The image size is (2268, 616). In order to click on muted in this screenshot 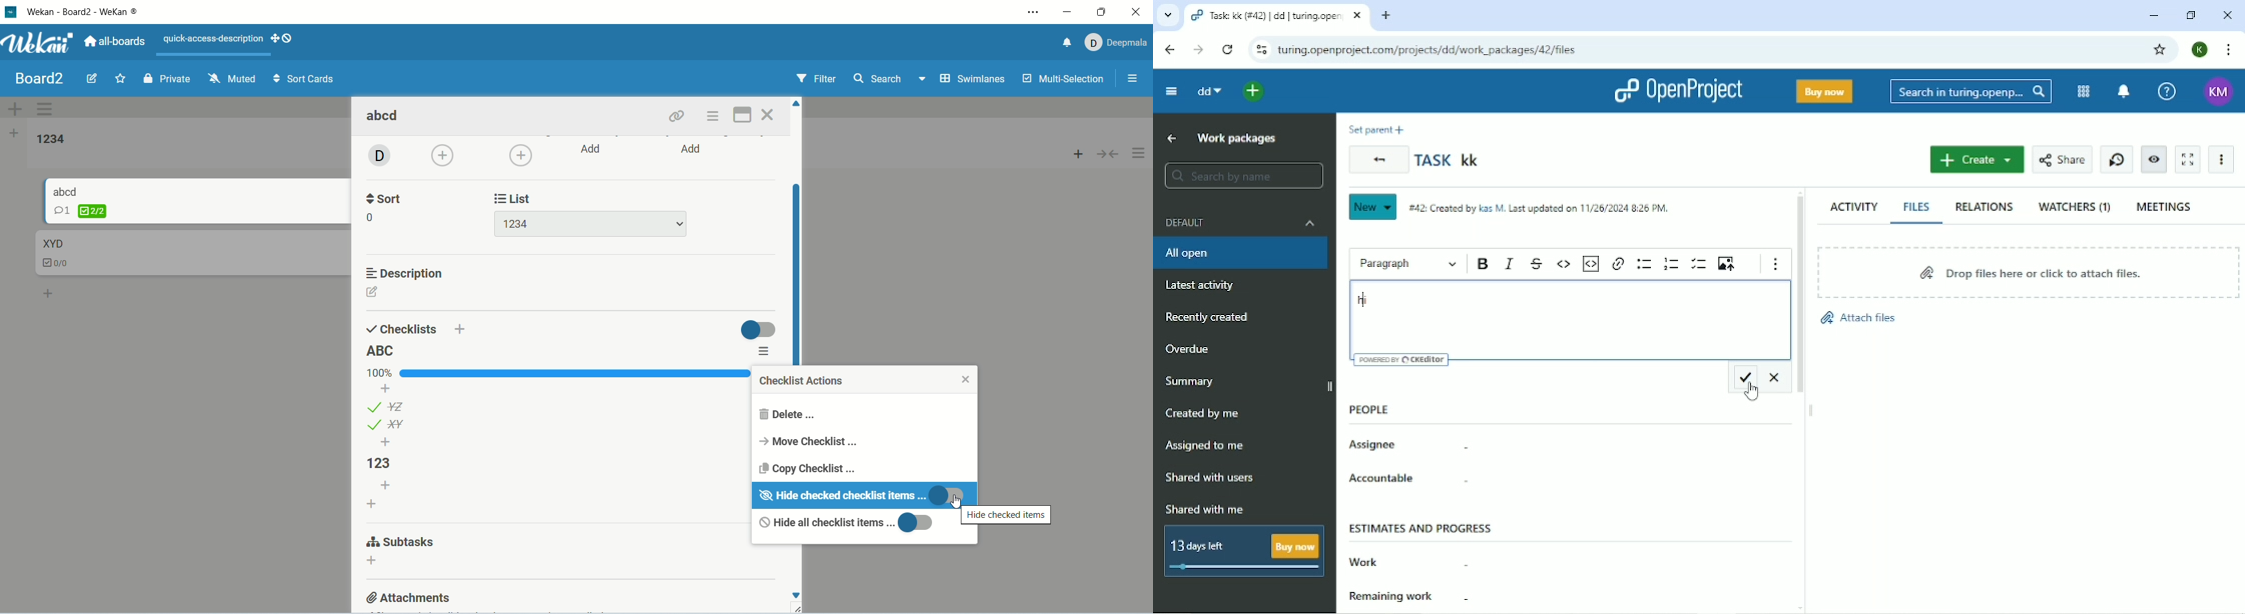, I will do `click(234, 78)`.